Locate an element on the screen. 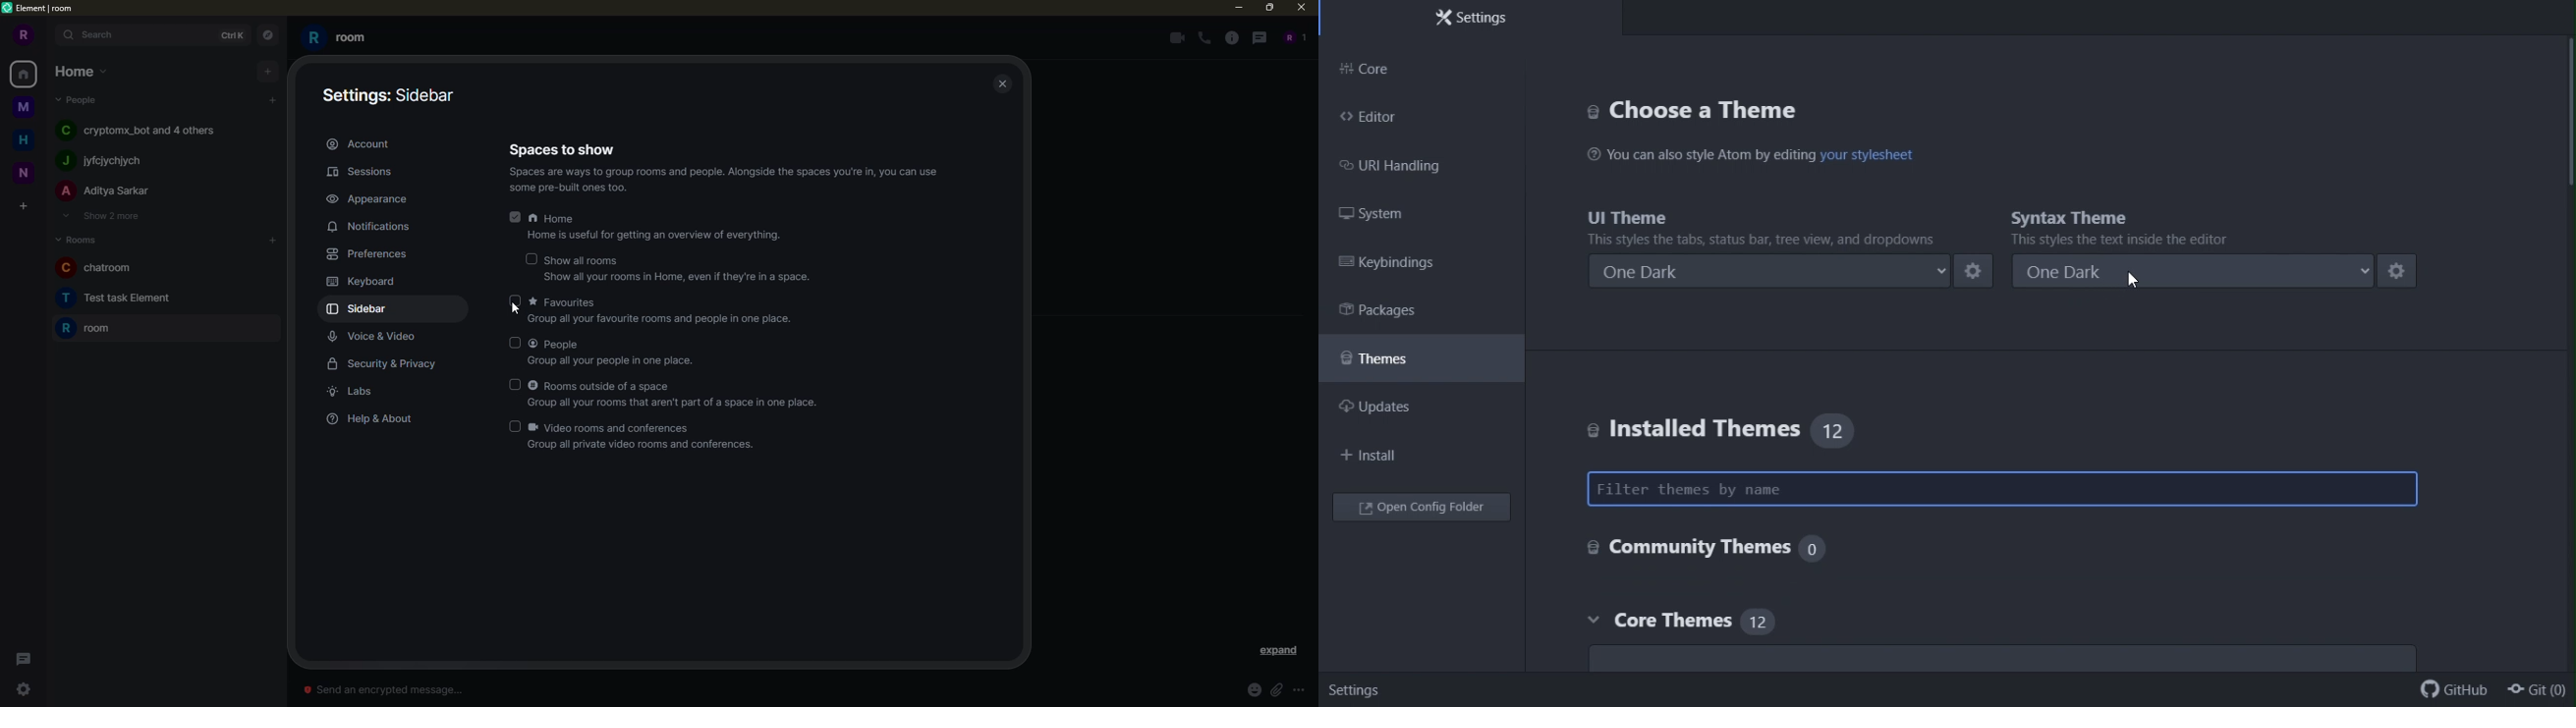 Image resolution: width=2576 pixels, height=728 pixels. home is located at coordinates (554, 219).